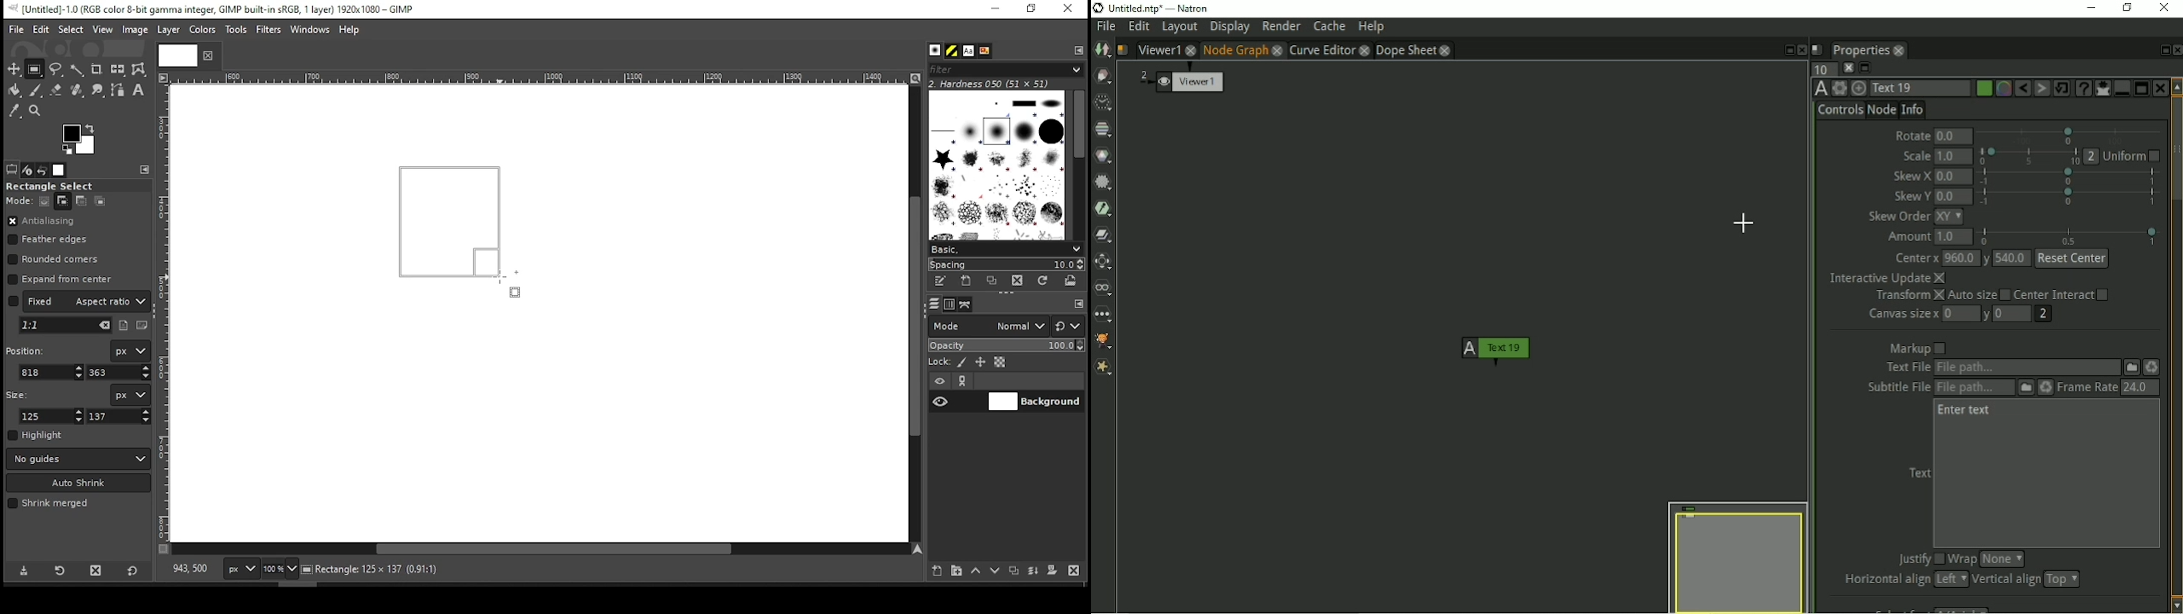 This screenshot has width=2184, height=616. Describe the element at coordinates (167, 30) in the screenshot. I see `layer` at that location.